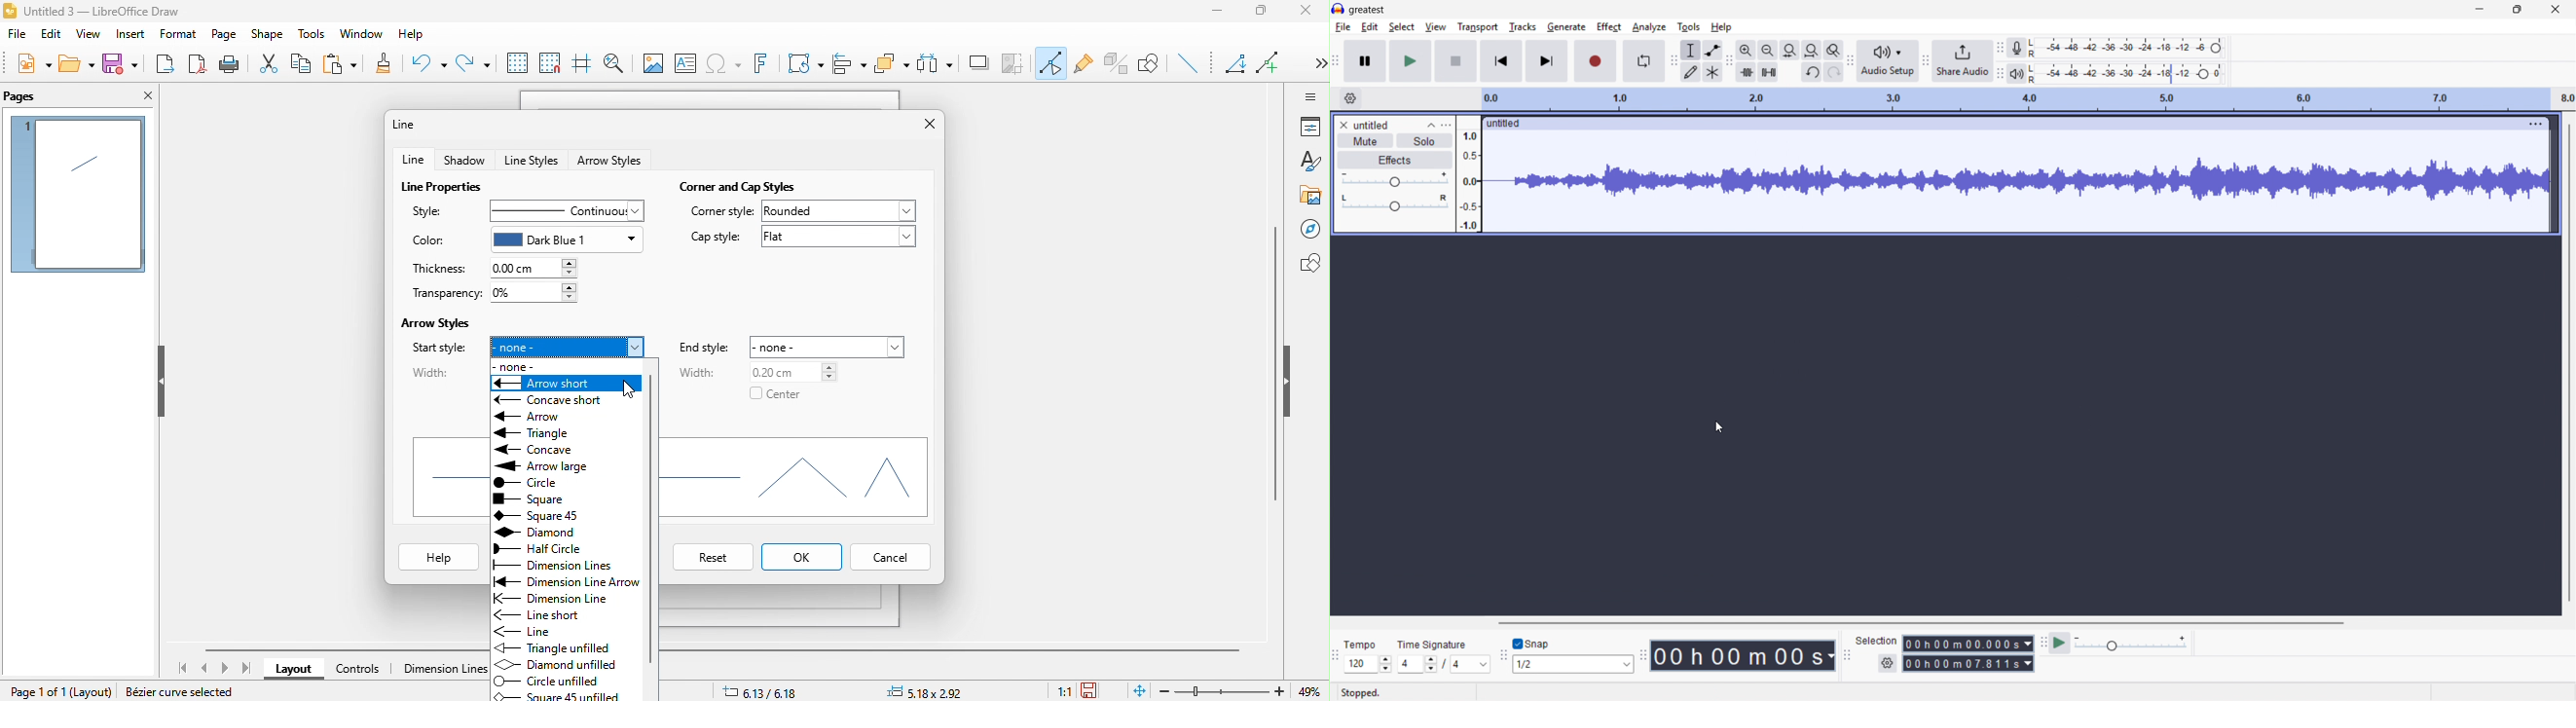 The height and width of the screenshot is (728, 2576). What do you see at coordinates (2016, 48) in the screenshot?
I see `recording metre` at bounding box center [2016, 48].